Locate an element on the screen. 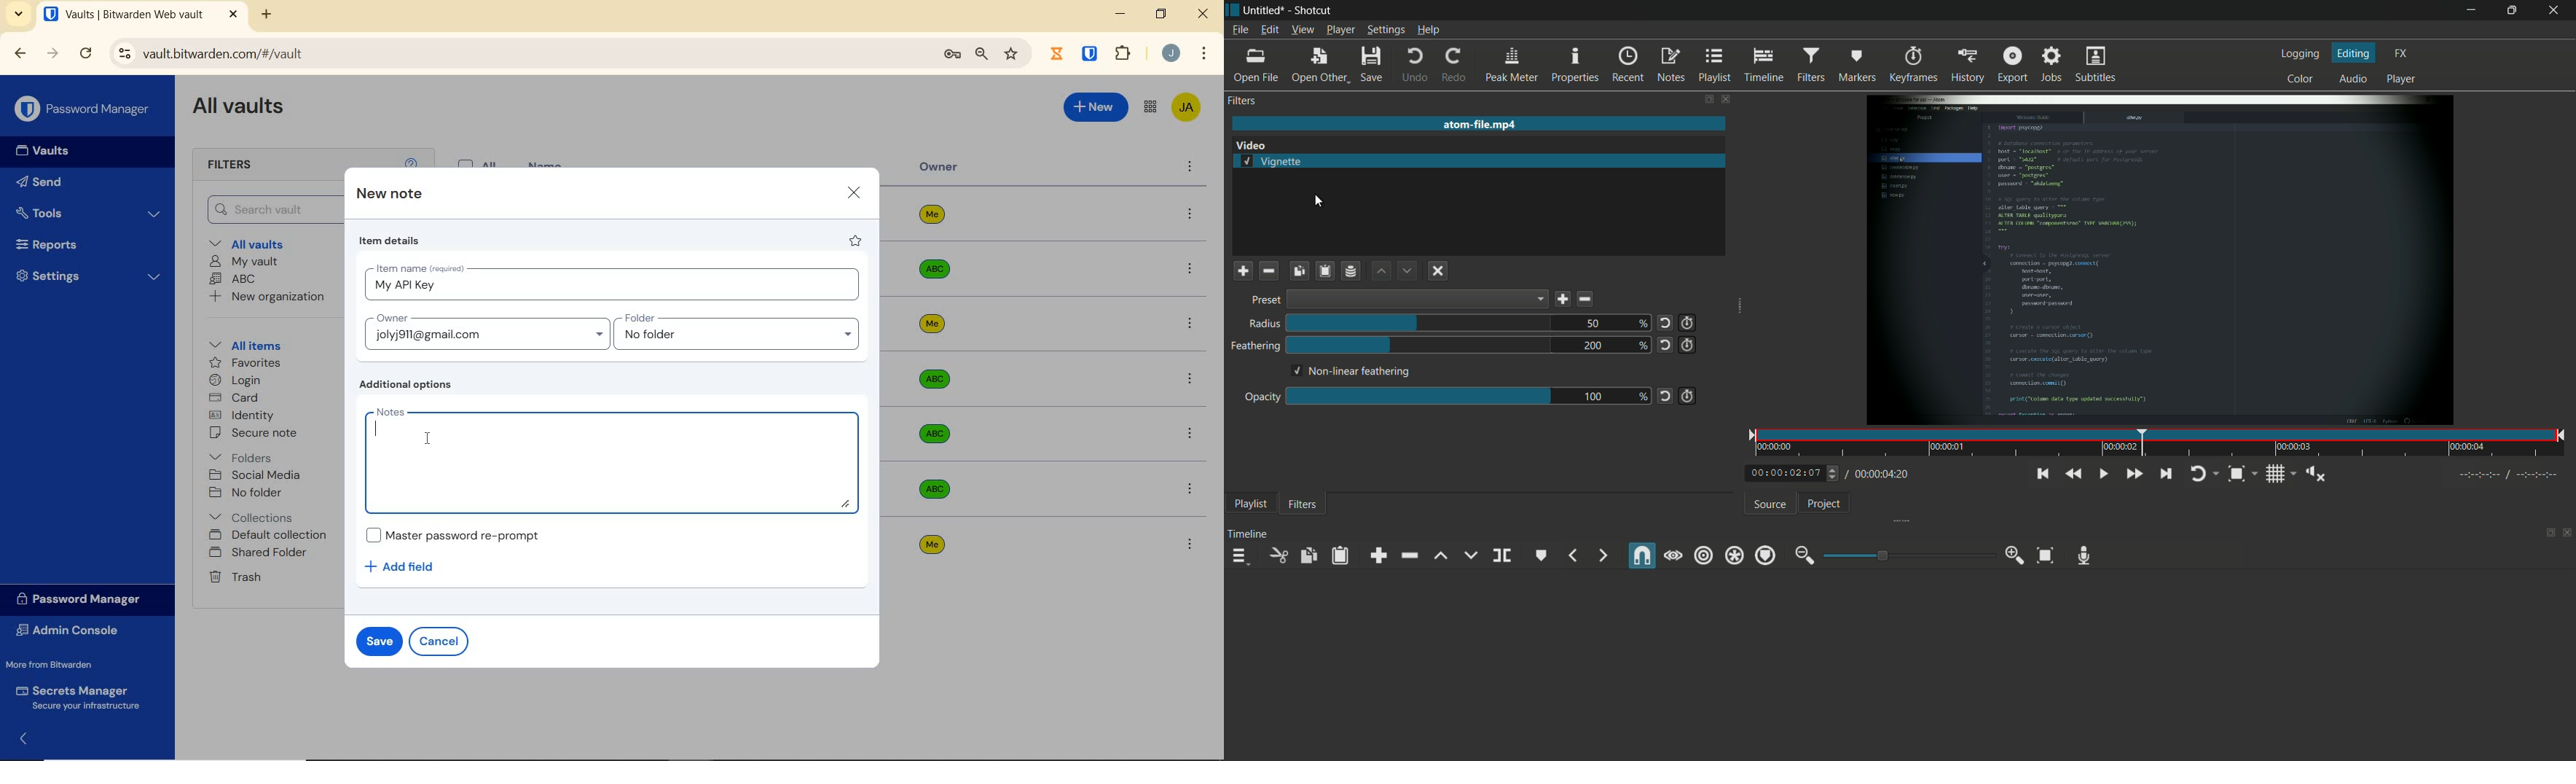 This screenshot has height=784, width=2576. save is located at coordinates (1561, 300).